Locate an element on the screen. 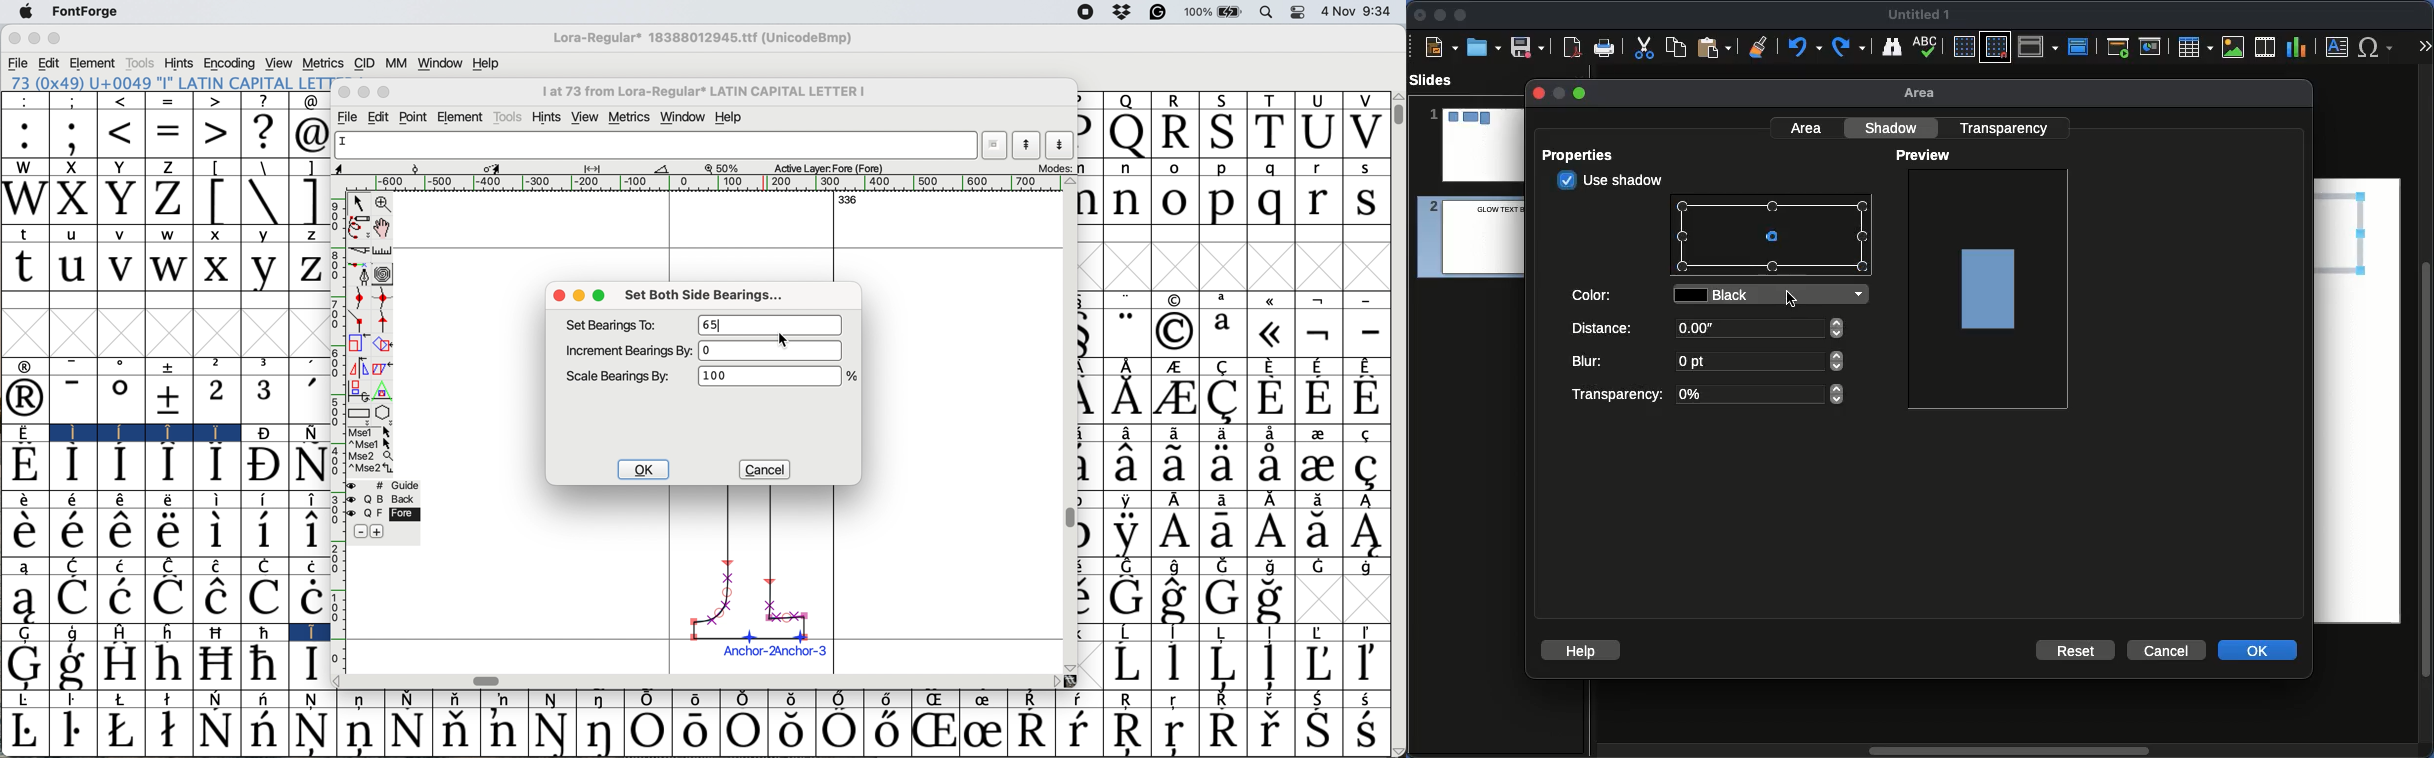  maximise is located at coordinates (601, 296).